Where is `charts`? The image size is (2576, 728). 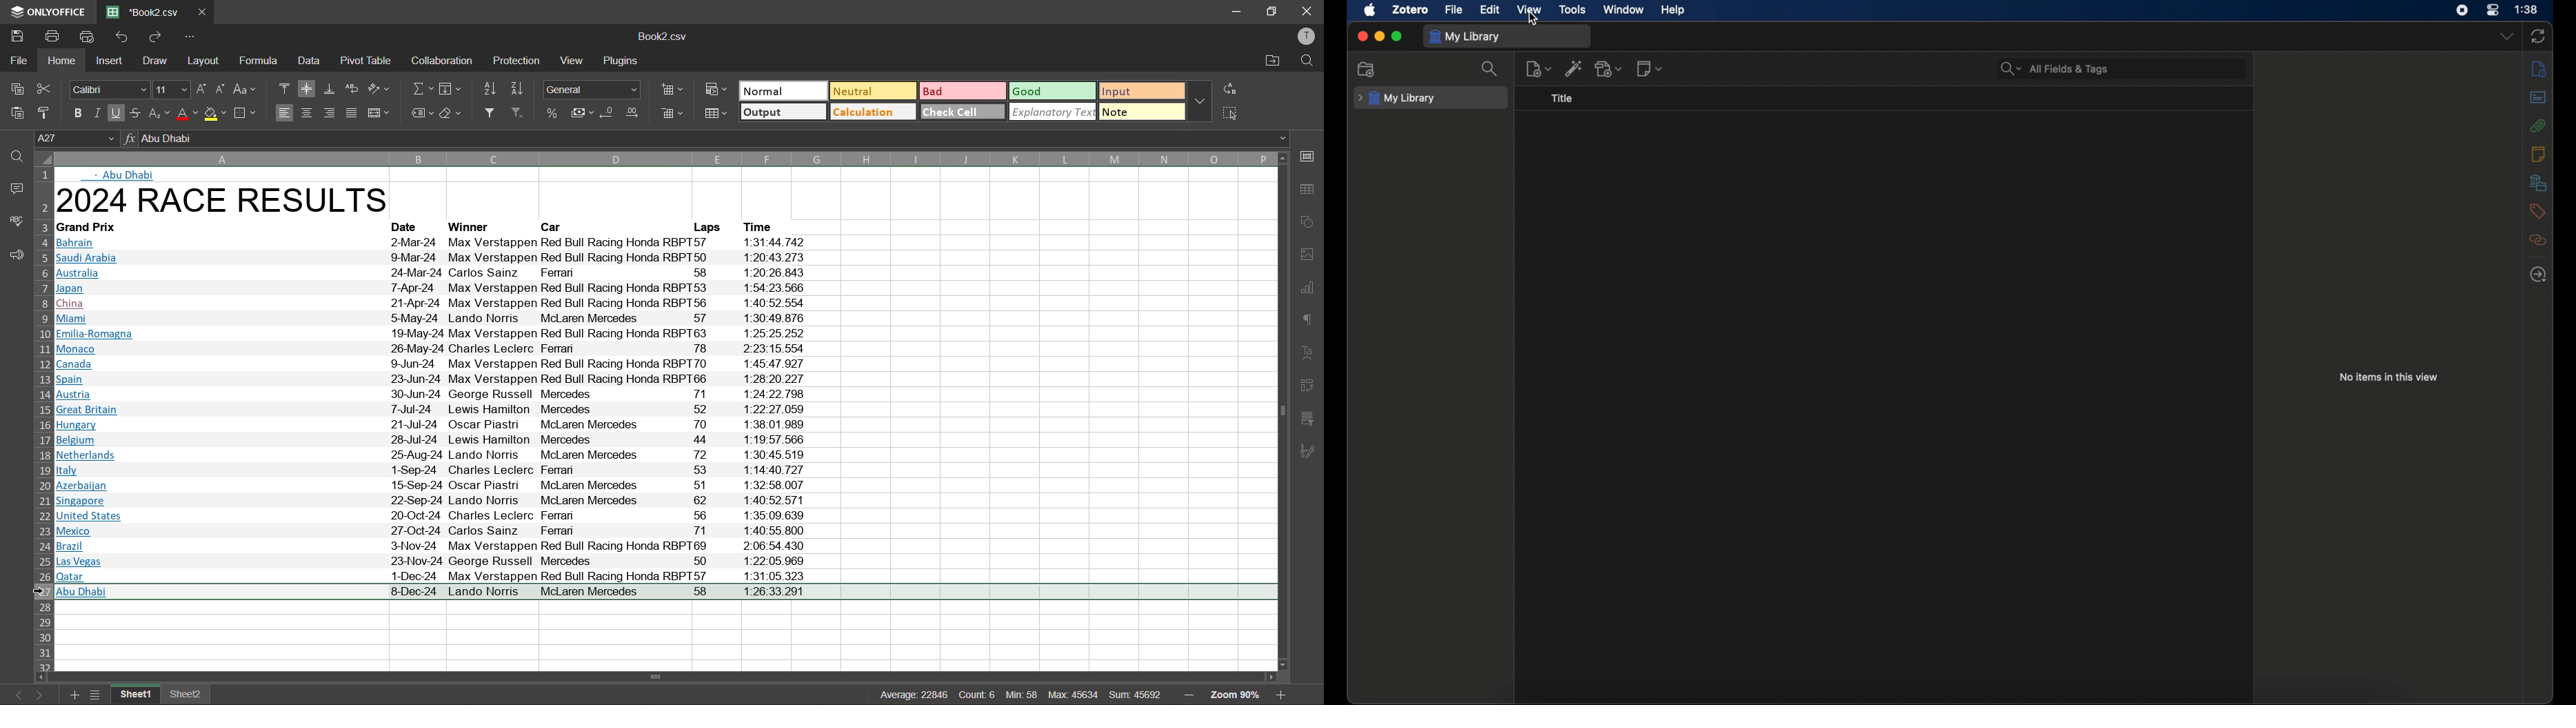
charts is located at coordinates (1308, 288).